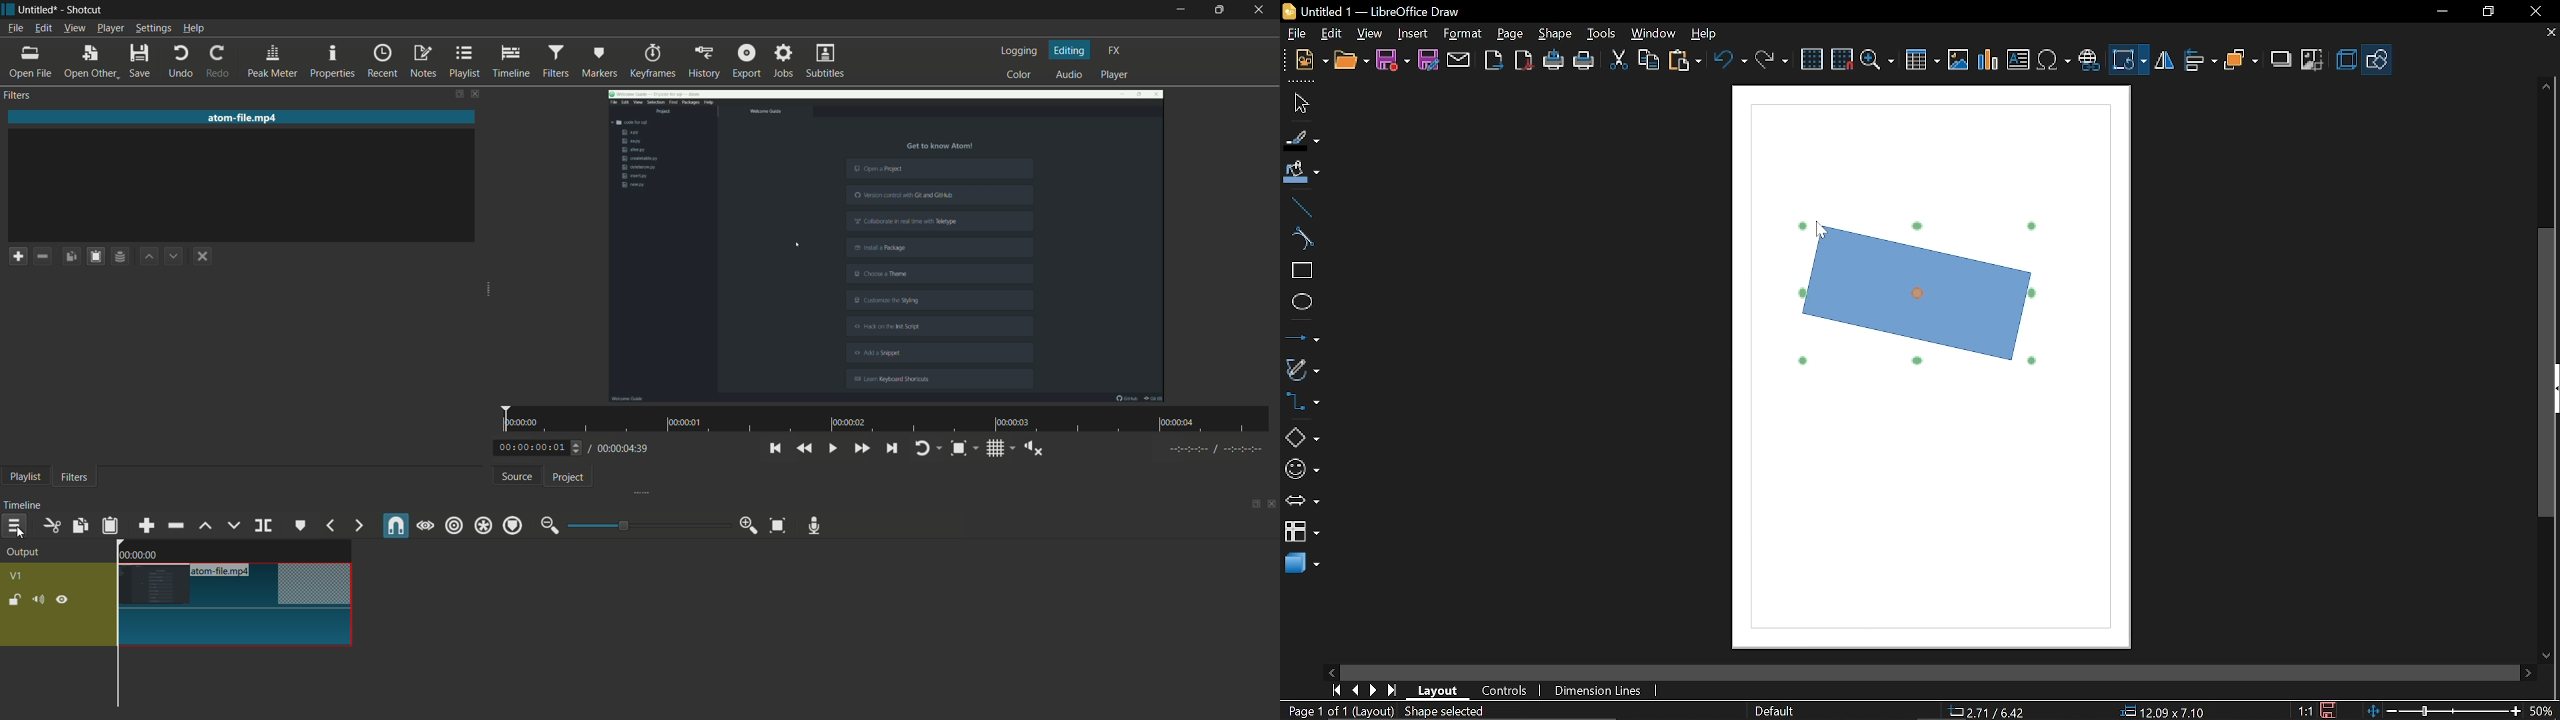 The image size is (2576, 728). Describe the element at coordinates (25, 535) in the screenshot. I see `cursor` at that location.